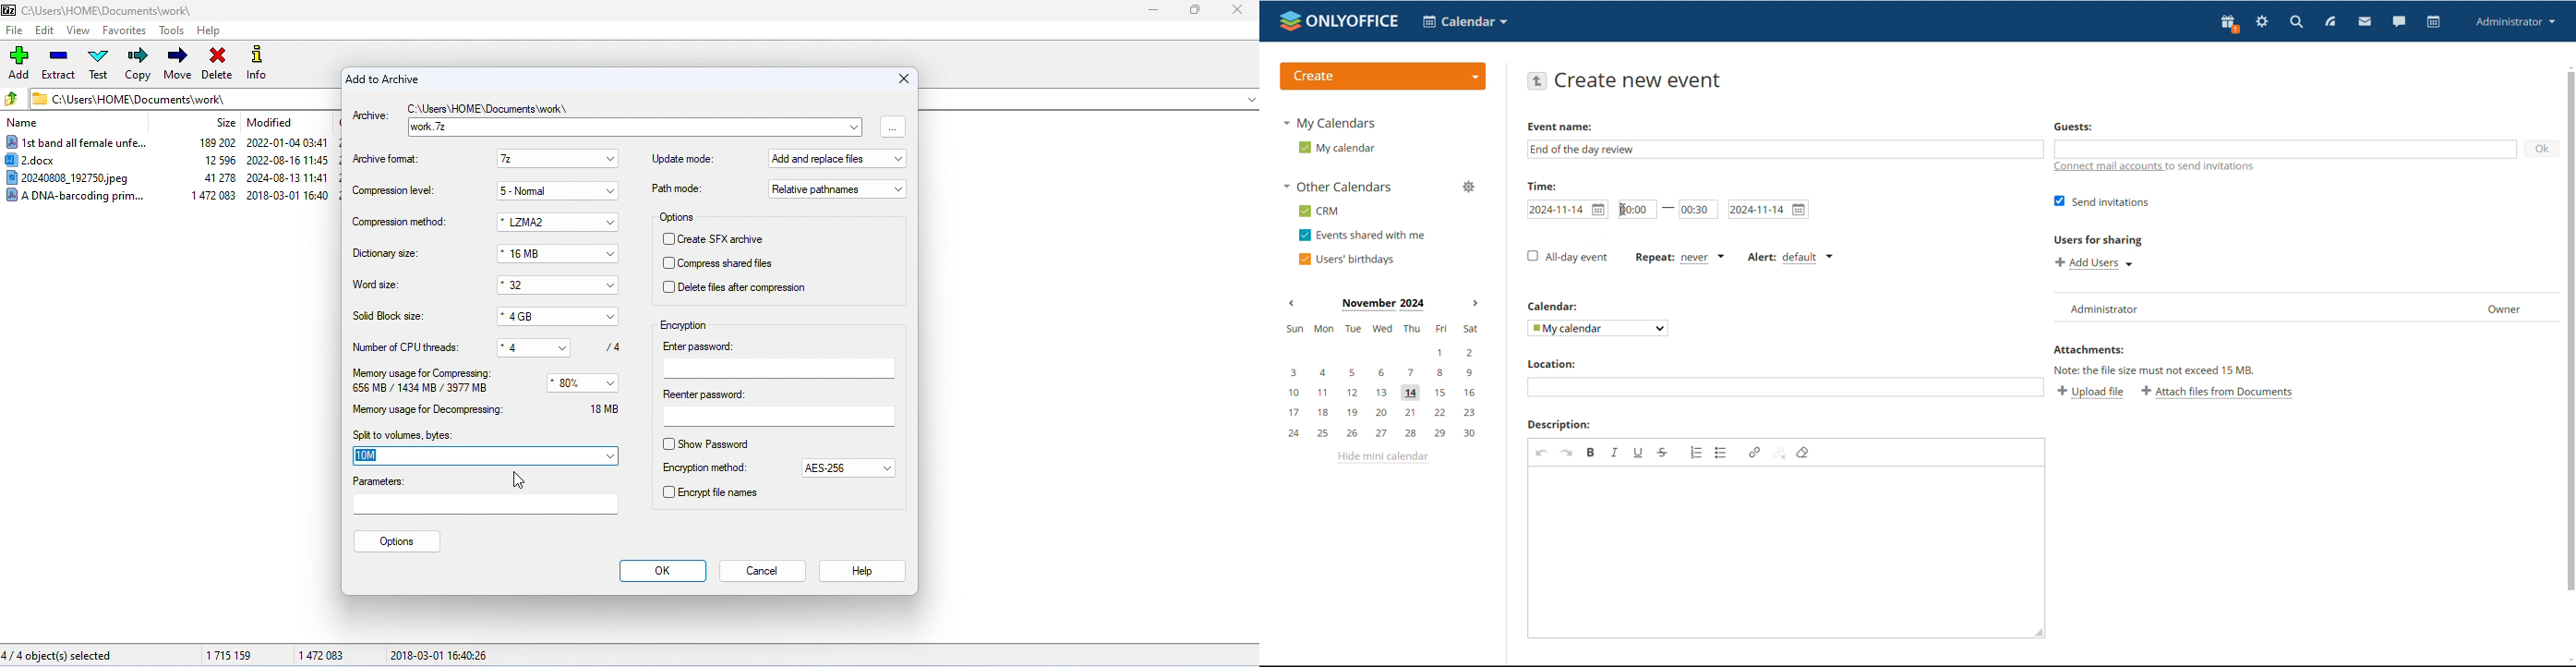 Image resolution: width=2576 pixels, height=672 pixels. What do you see at coordinates (174, 30) in the screenshot?
I see `tools` at bounding box center [174, 30].